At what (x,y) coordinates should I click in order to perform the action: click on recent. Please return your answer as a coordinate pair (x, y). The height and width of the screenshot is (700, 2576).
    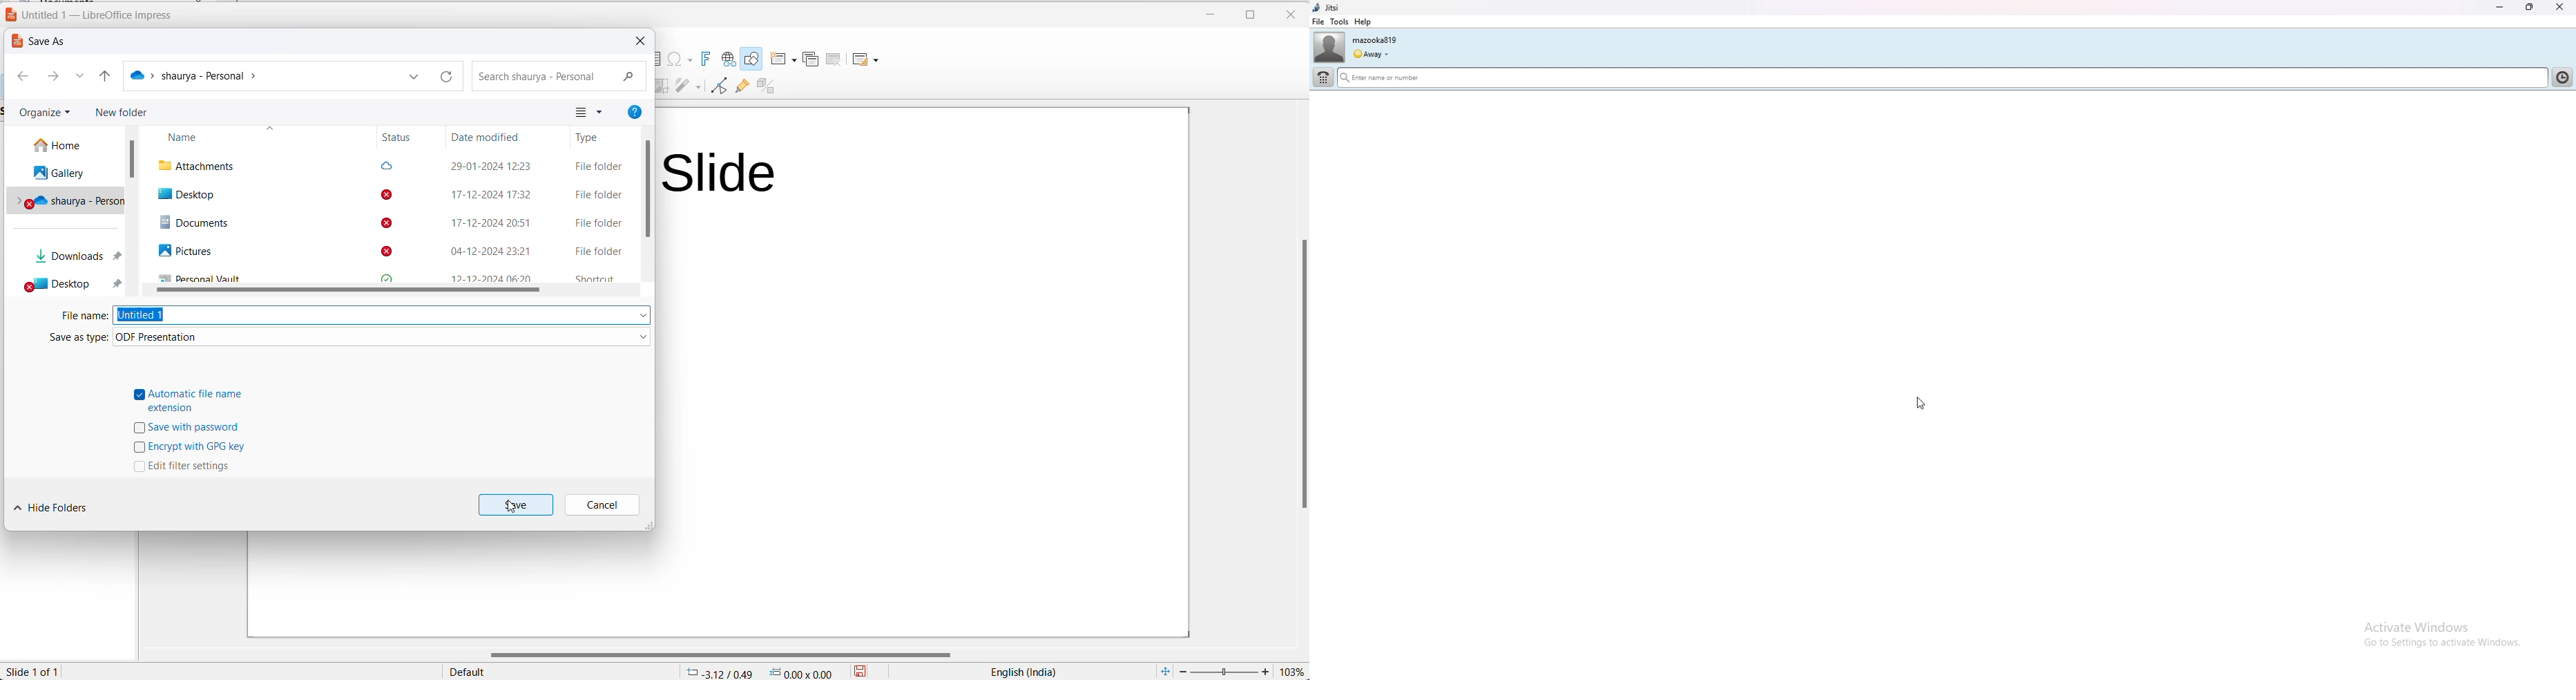
    Looking at the image, I should click on (83, 76).